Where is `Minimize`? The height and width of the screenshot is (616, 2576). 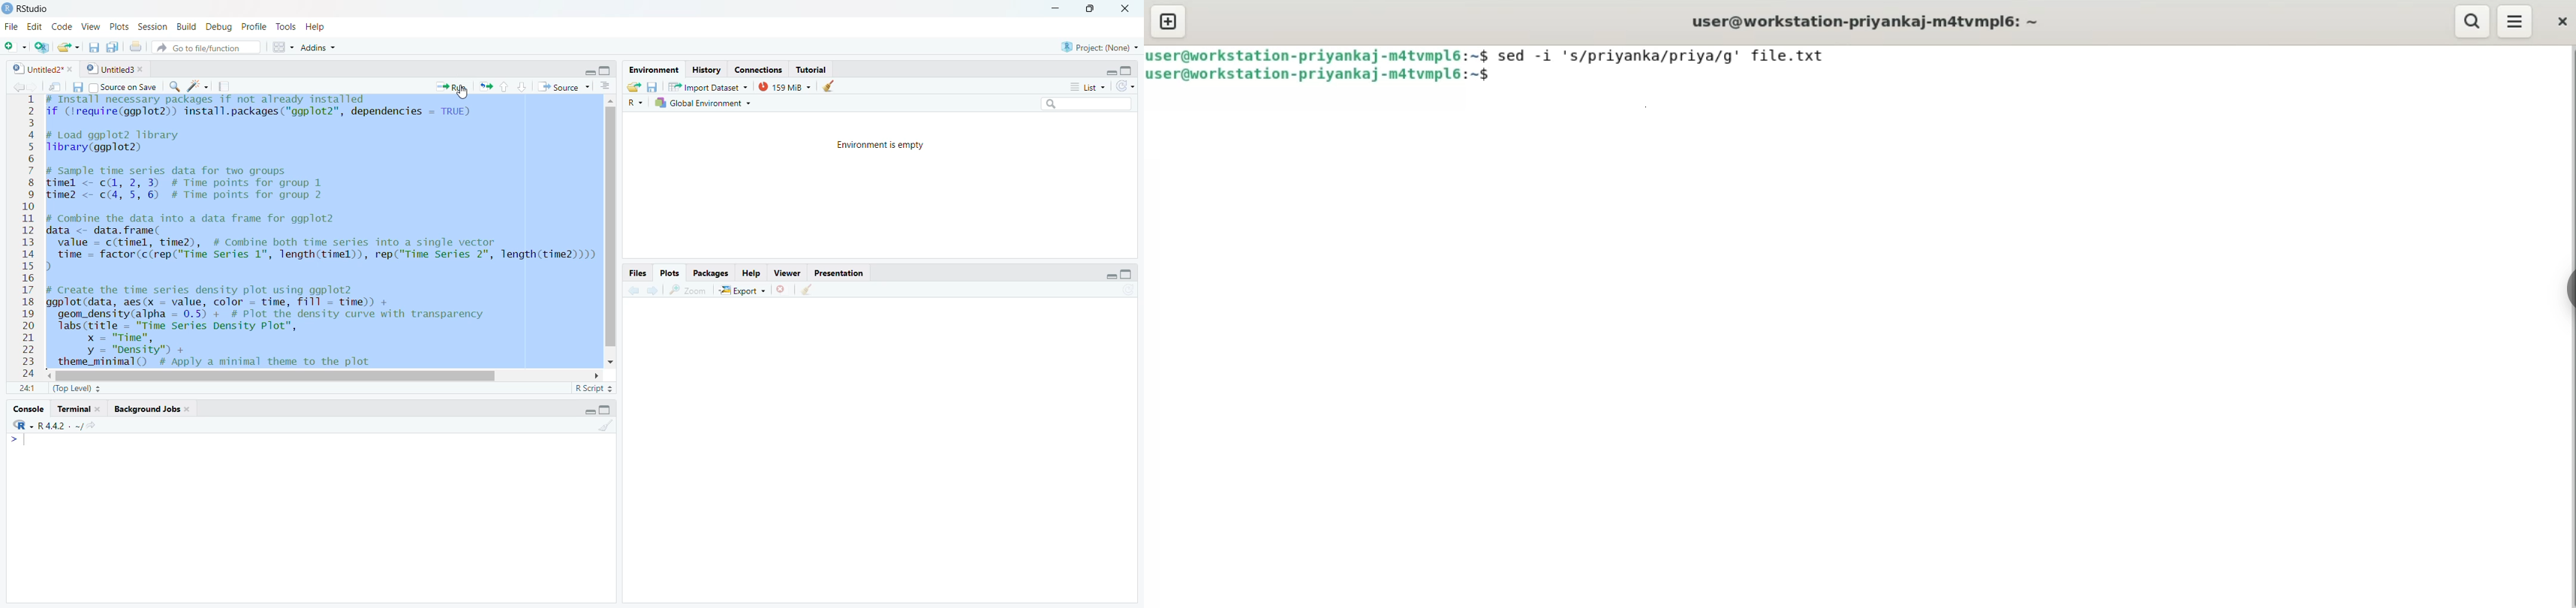 Minimize is located at coordinates (1104, 275).